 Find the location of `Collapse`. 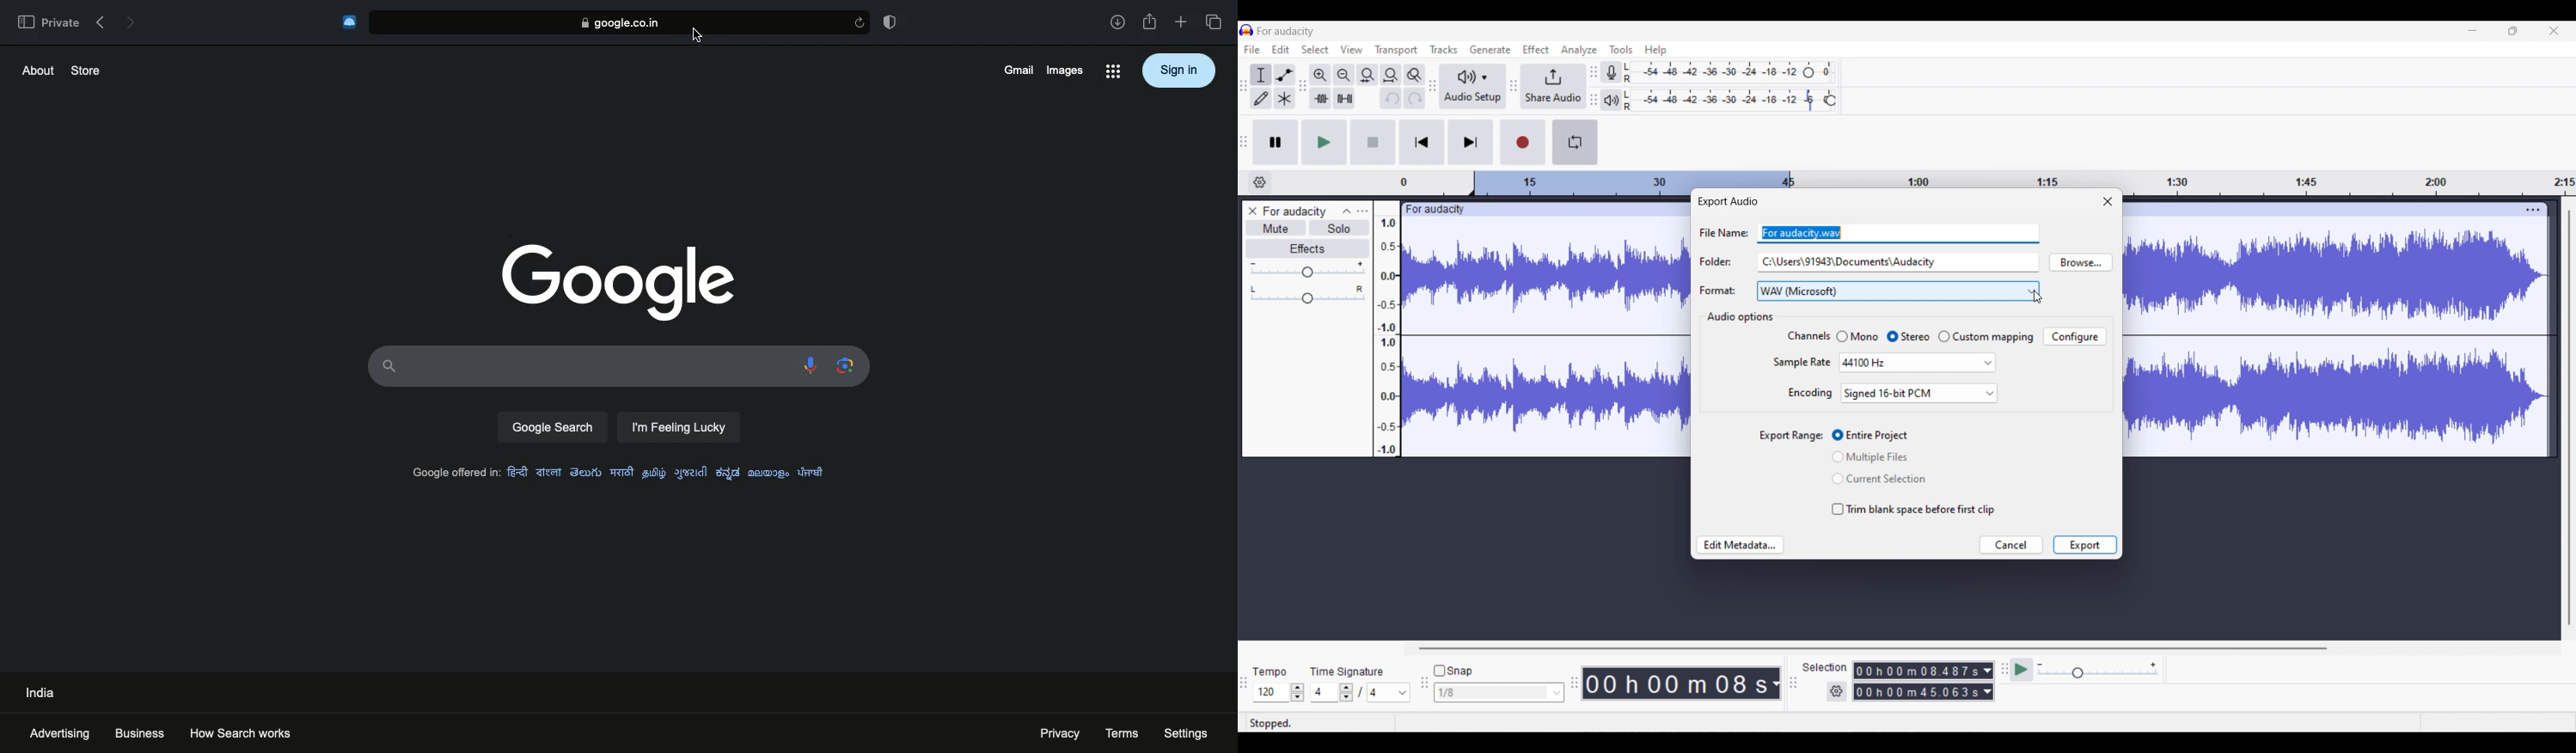

Collapse is located at coordinates (1347, 211).